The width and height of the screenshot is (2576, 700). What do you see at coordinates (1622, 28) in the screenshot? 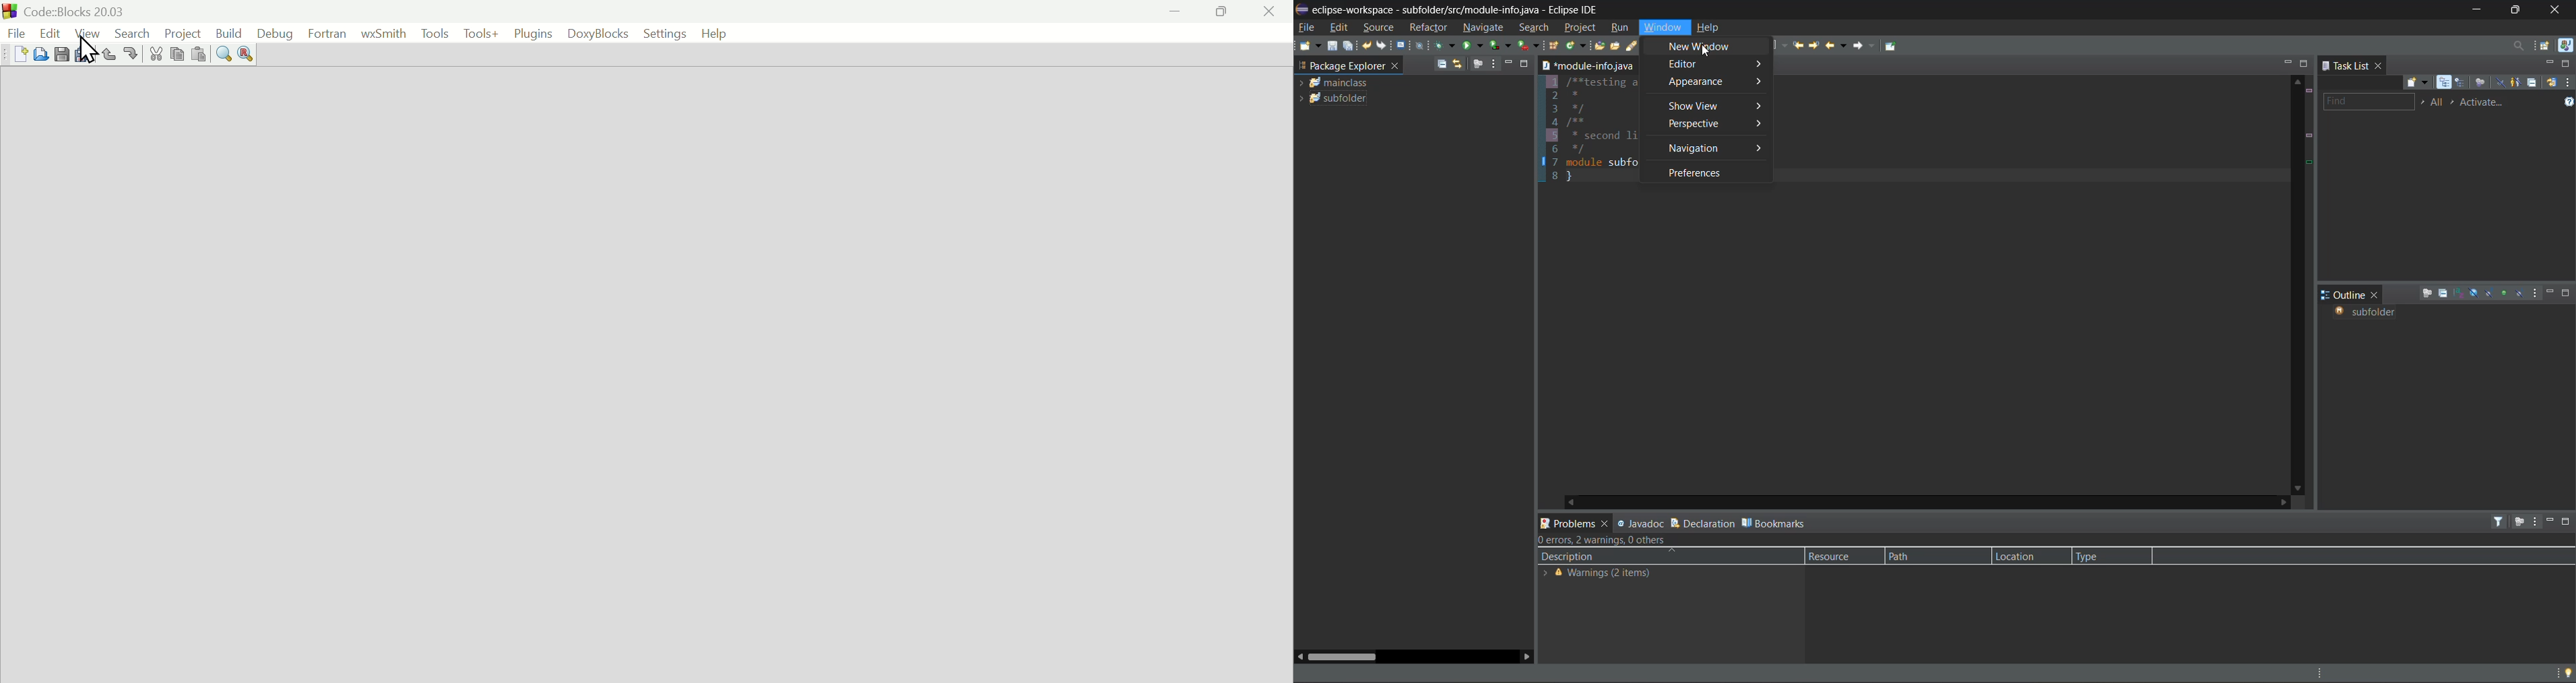
I see `run` at bounding box center [1622, 28].